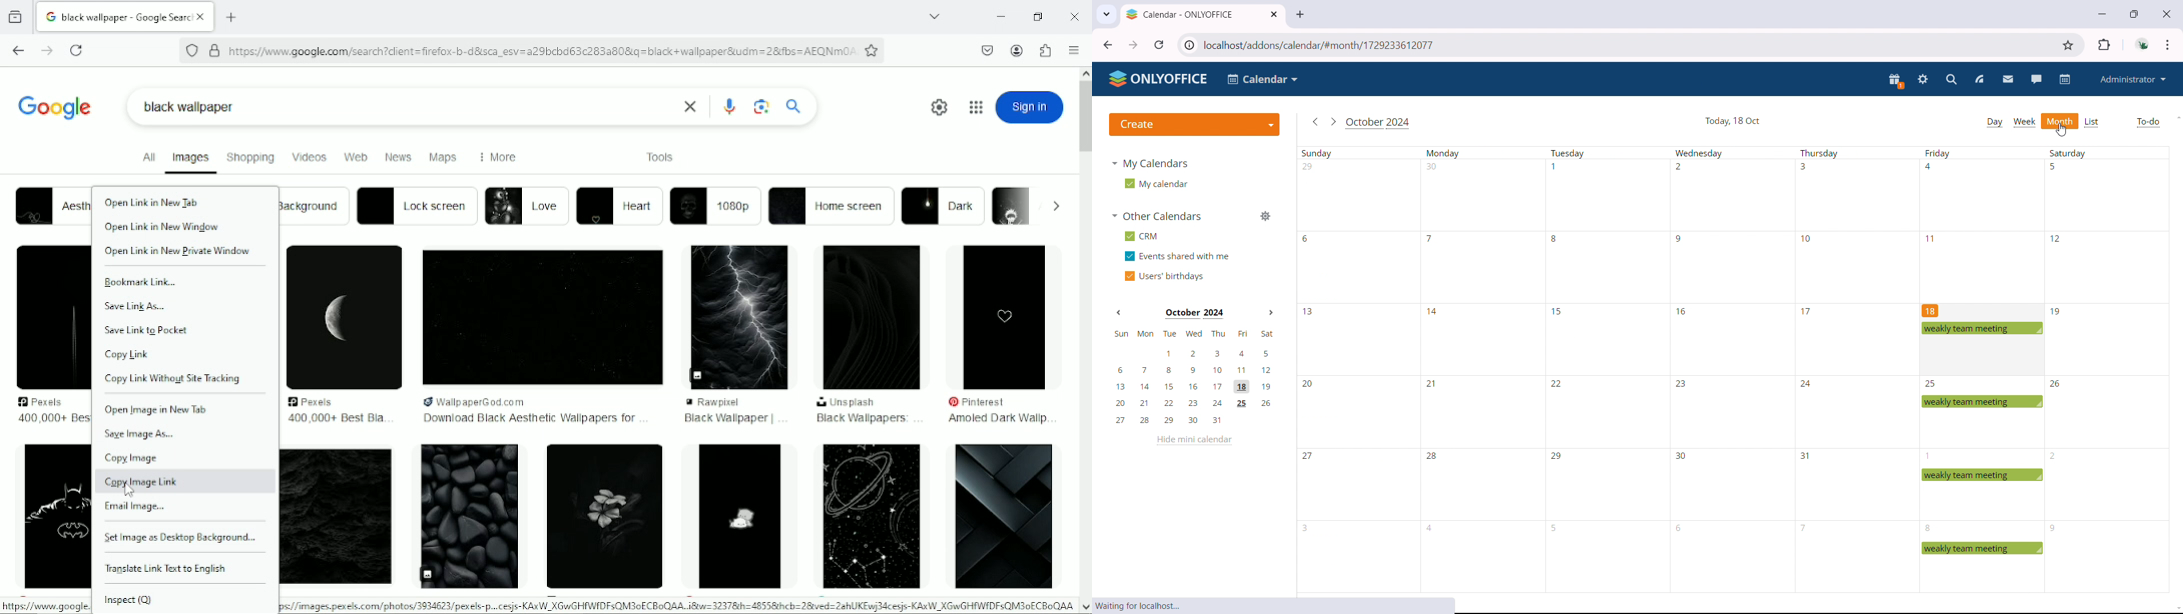  I want to click on rawpixel, so click(733, 402).